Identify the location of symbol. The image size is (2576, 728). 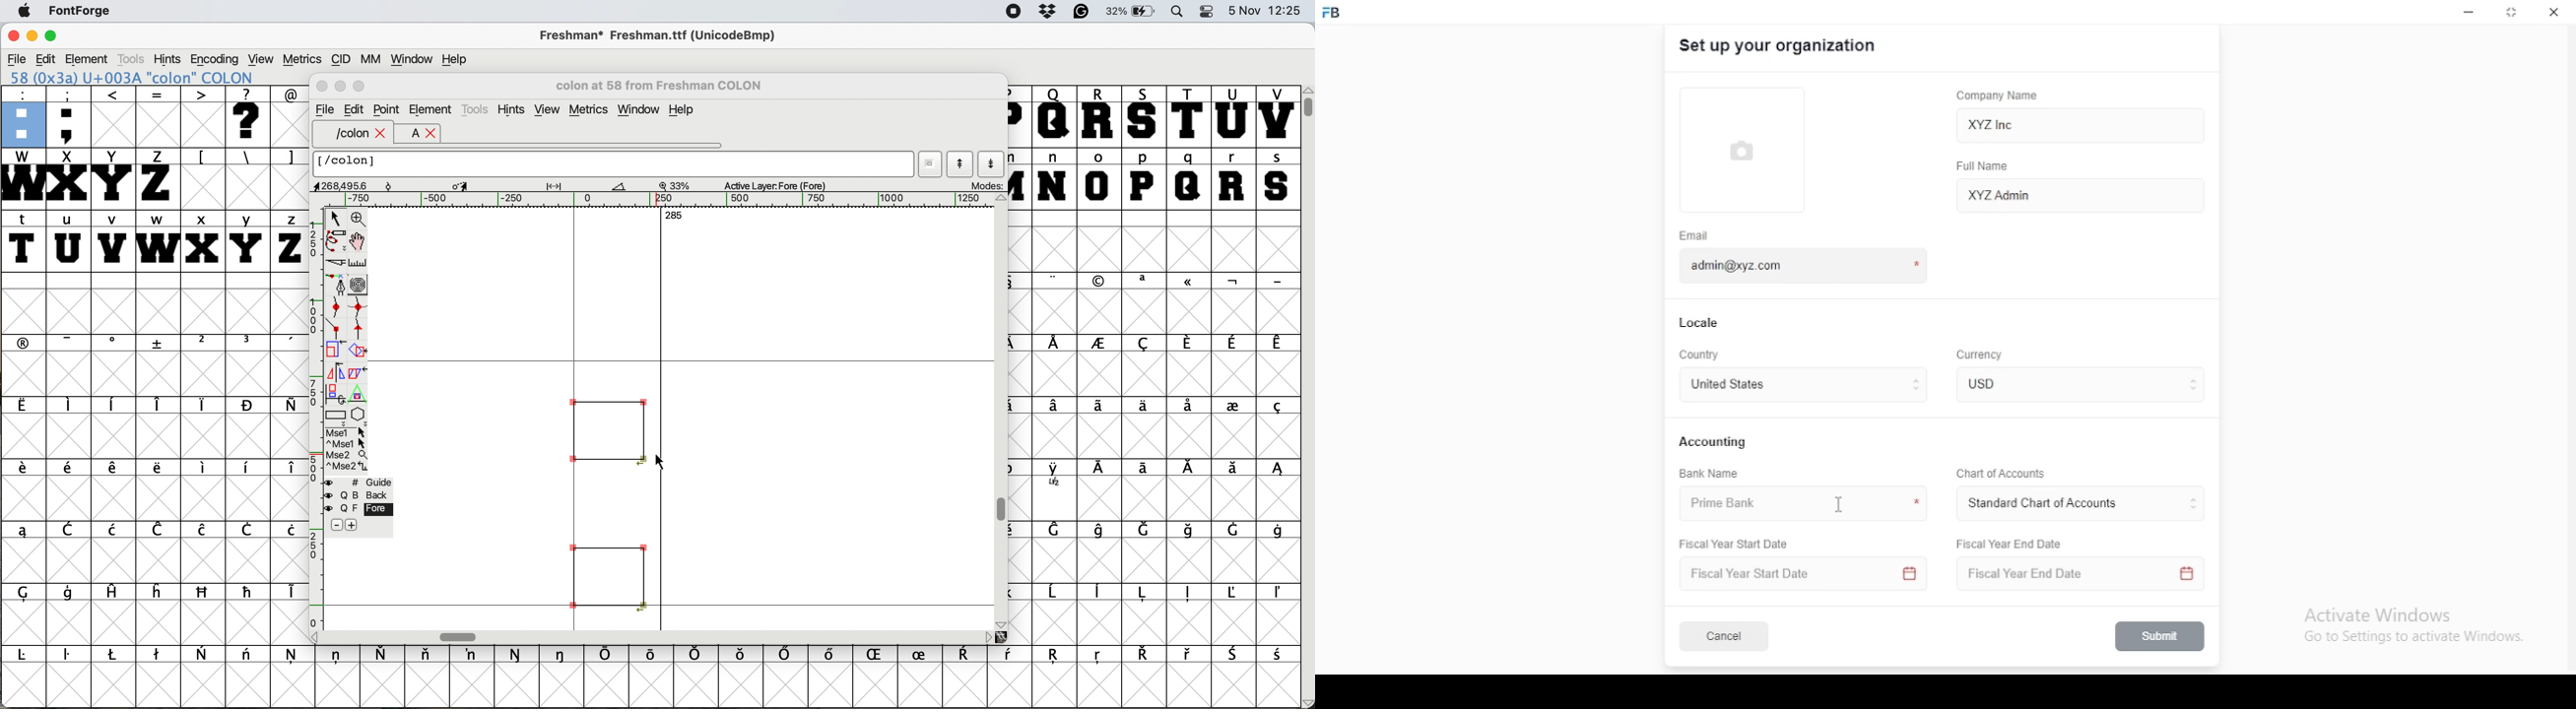
(1057, 407).